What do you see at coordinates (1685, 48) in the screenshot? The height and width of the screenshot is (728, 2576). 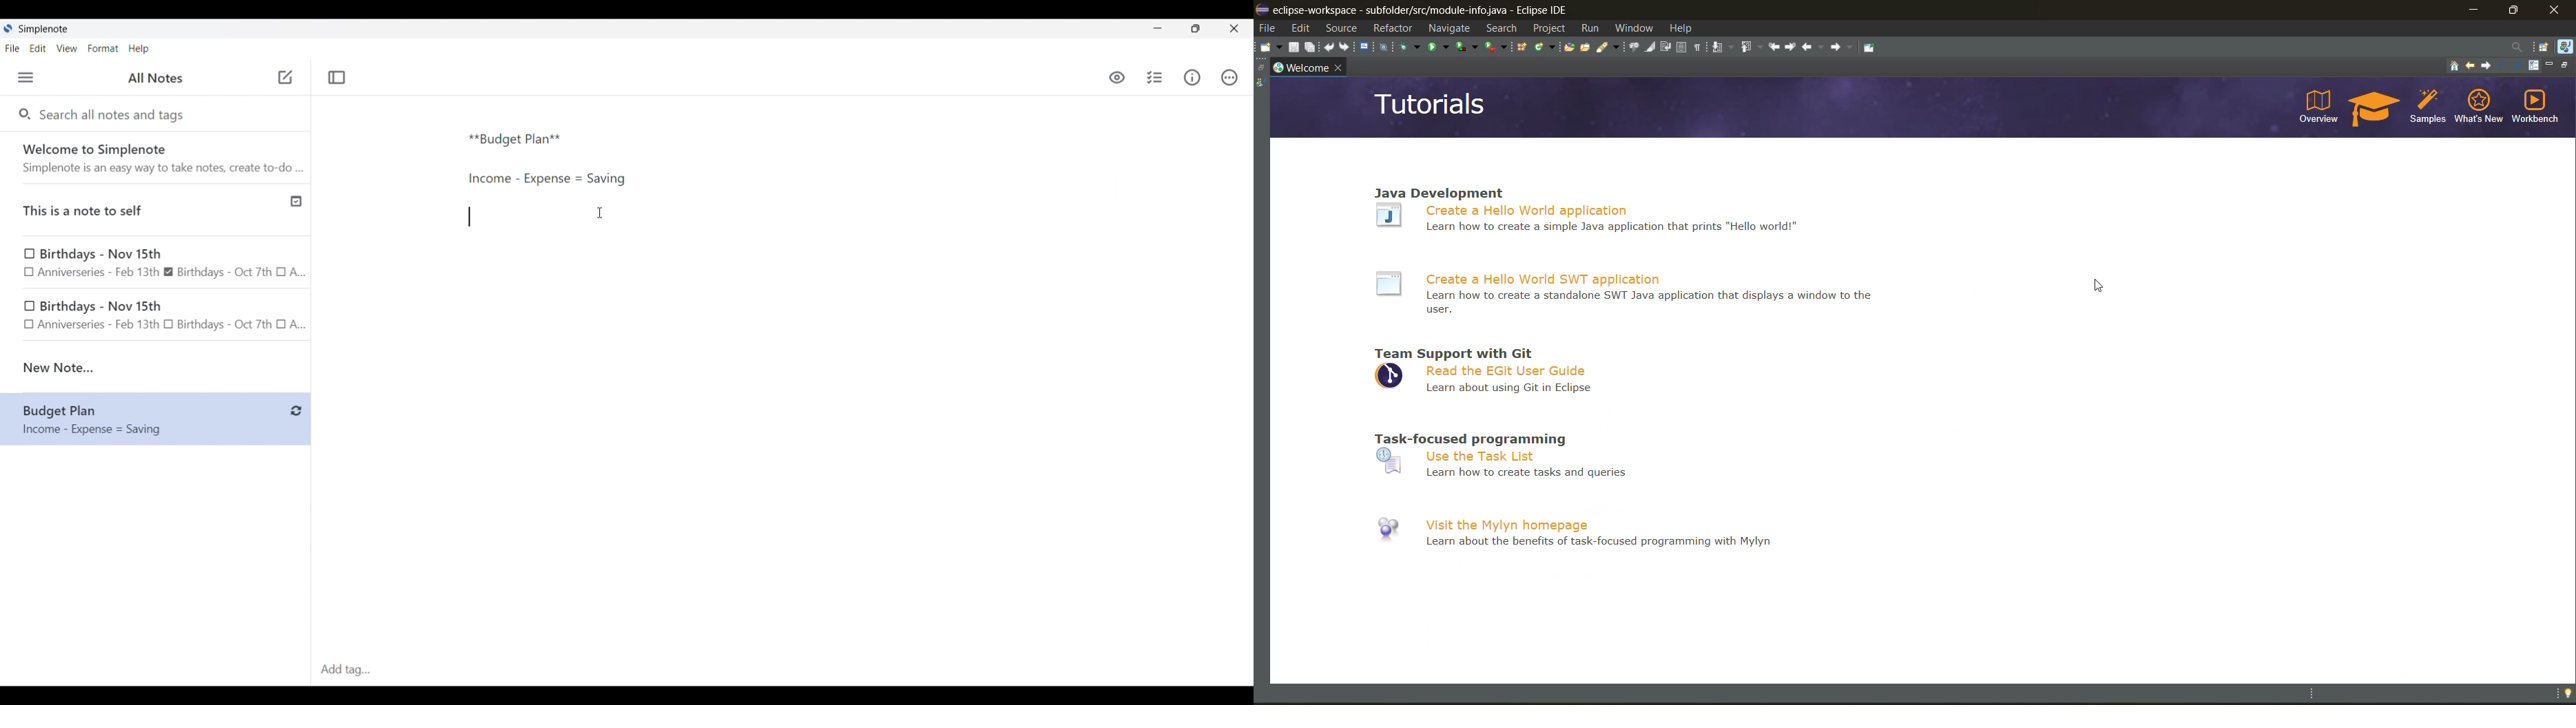 I see `toggle block selection` at bounding box center [1685, 48].